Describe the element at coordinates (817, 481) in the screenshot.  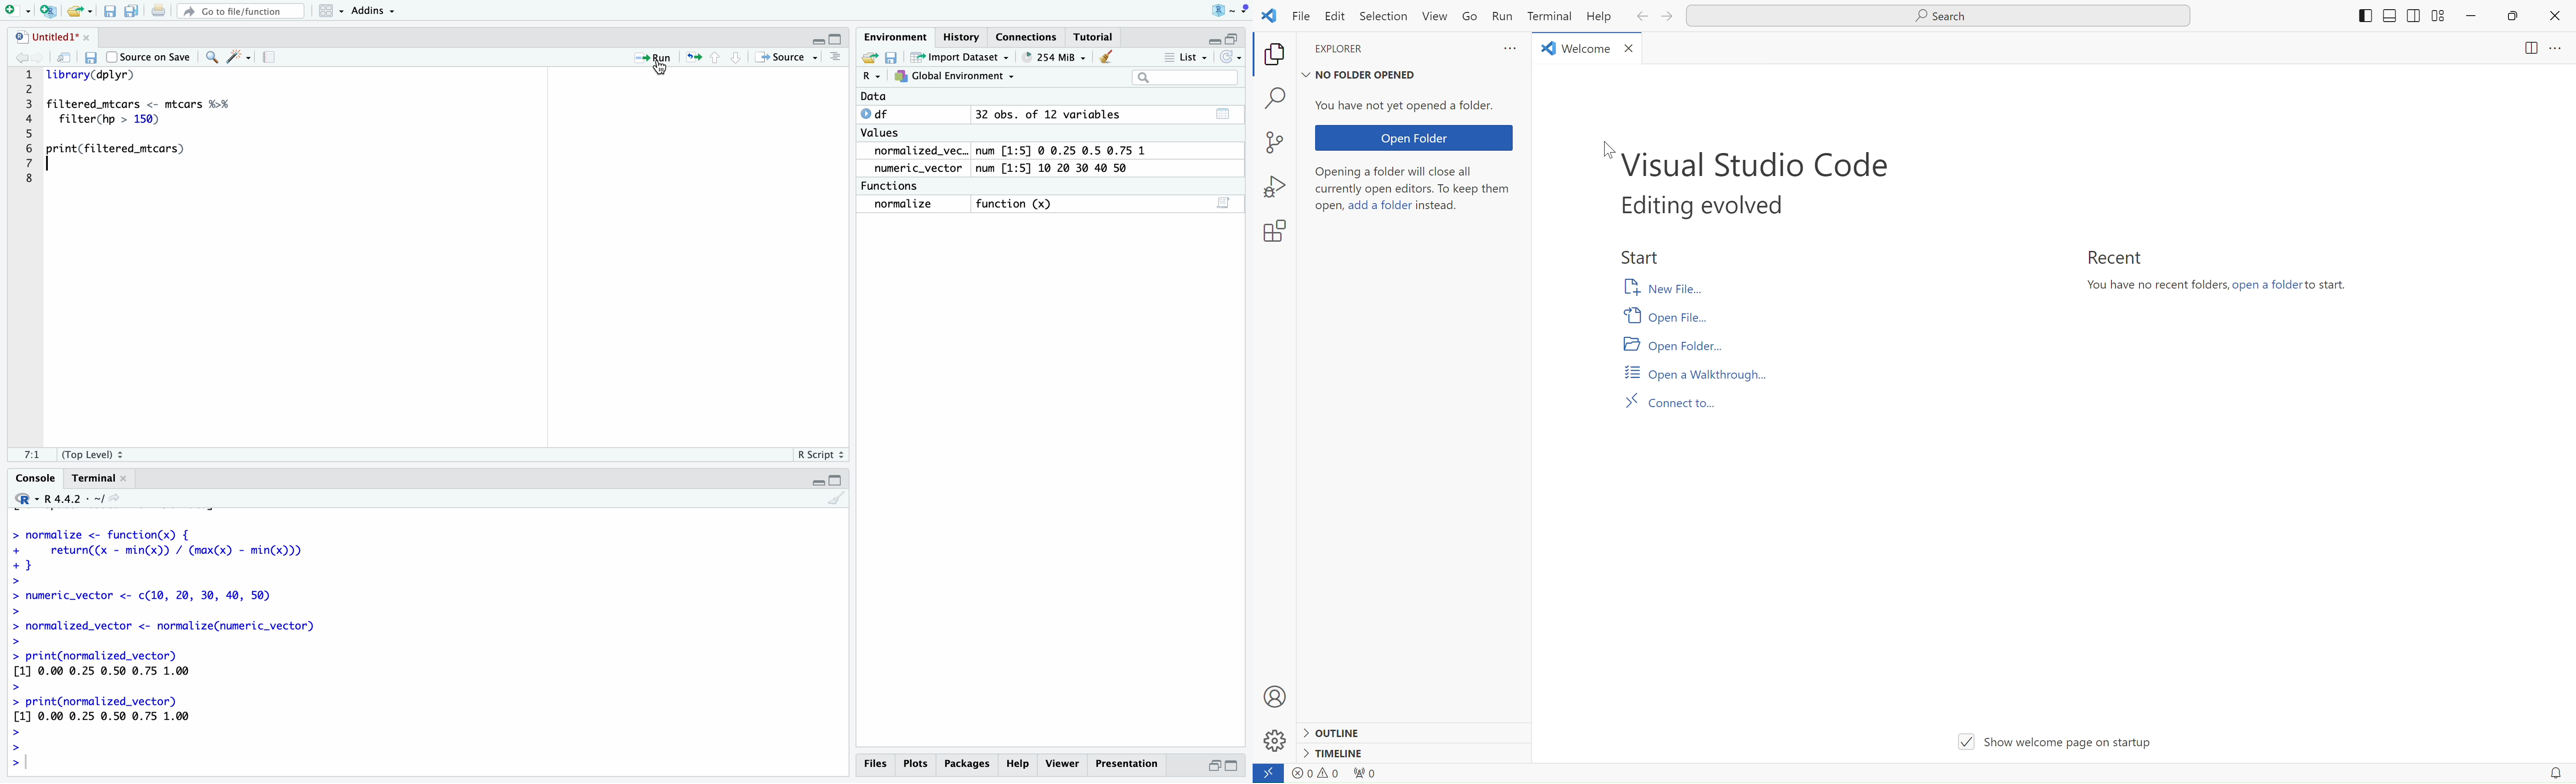
I see `minimize` at that location.